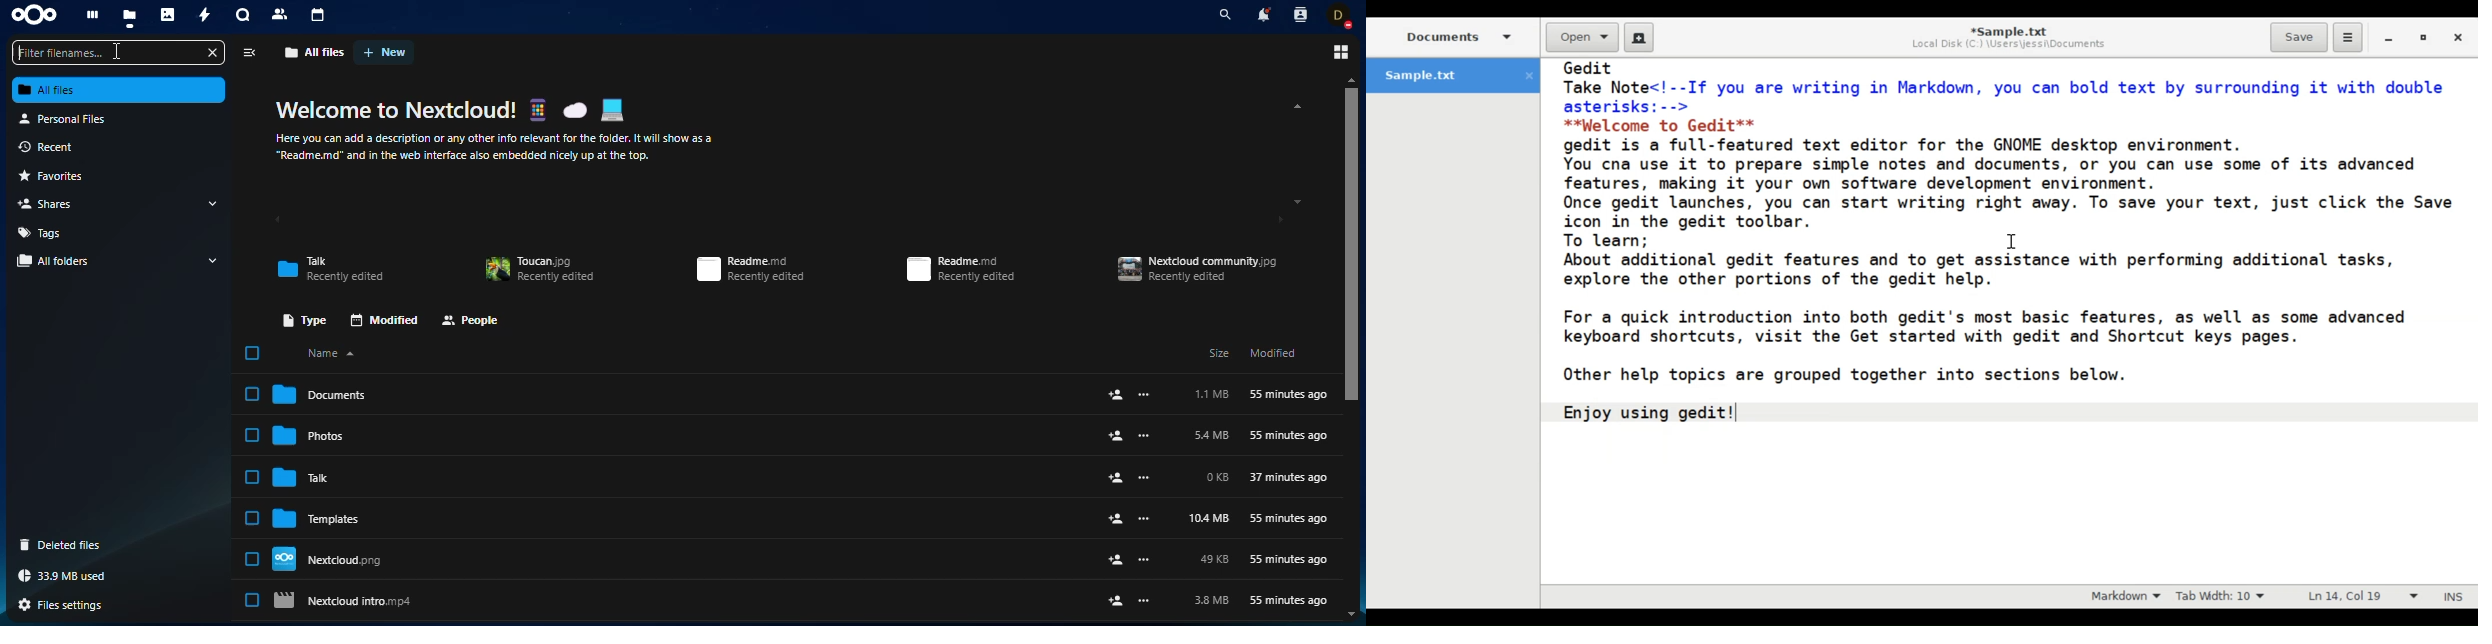  Describe the element at coordinates (117, 51) in the screenshot. I see `Cursor` at that location.